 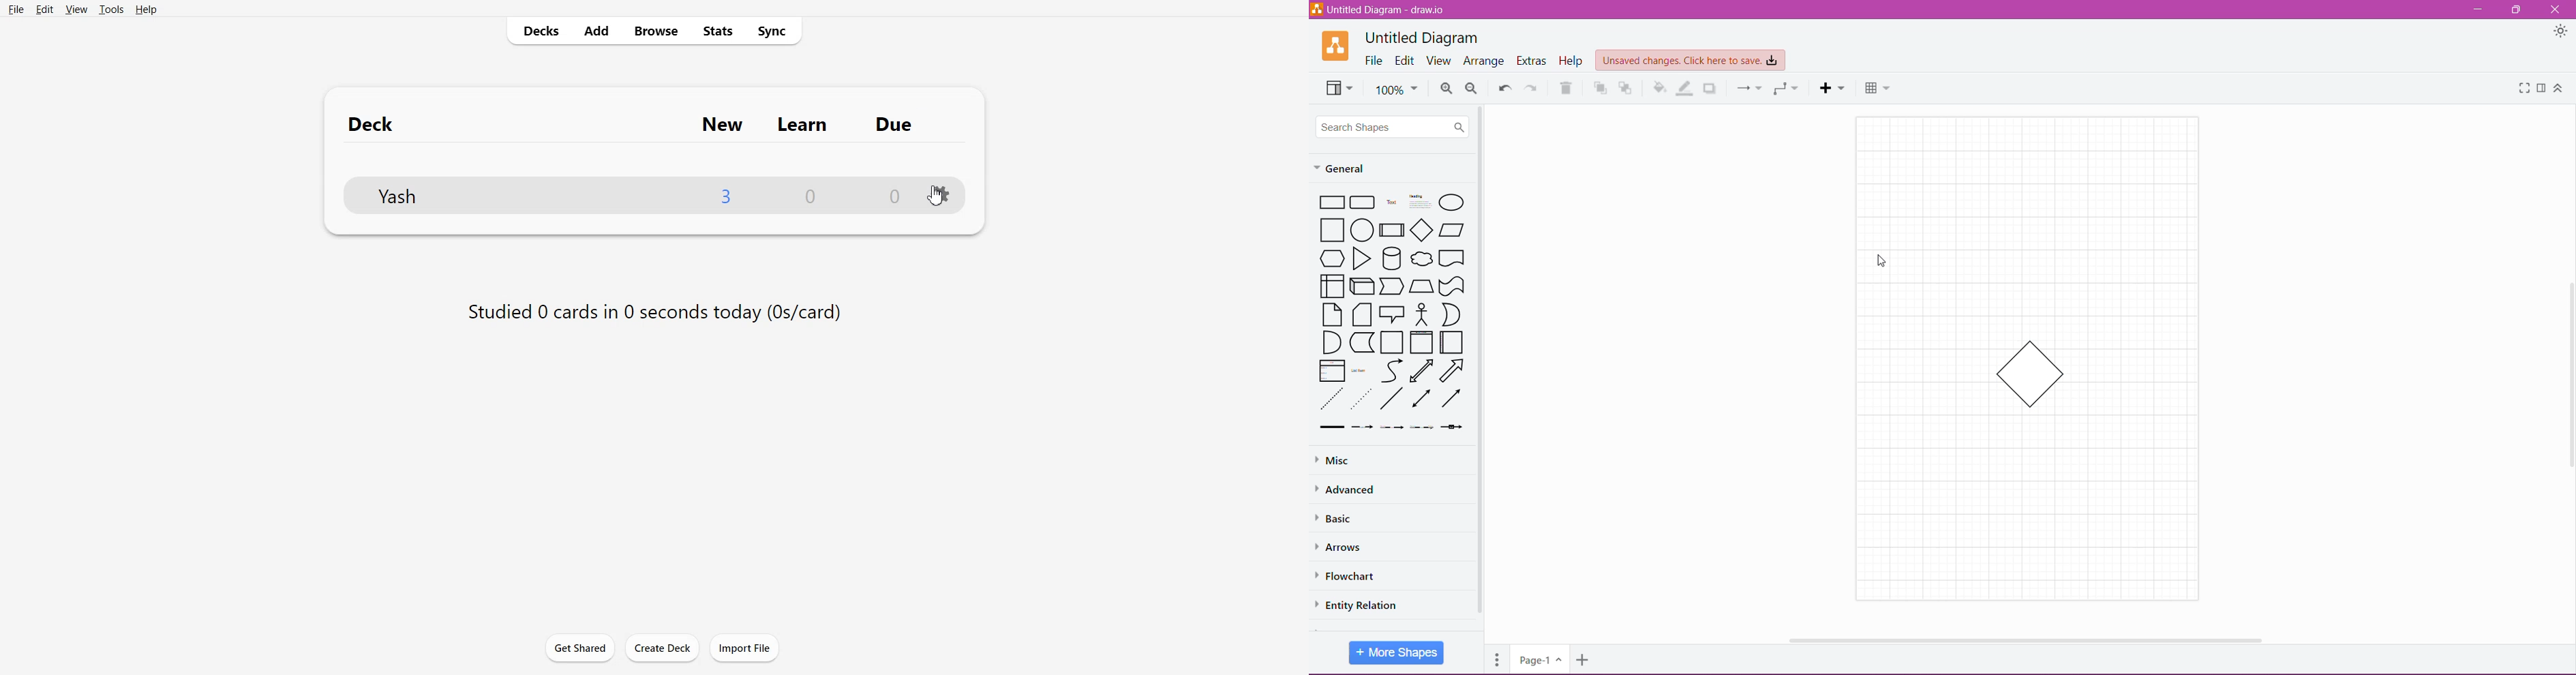 I want to click on Help, so click(x=1571, y=61).